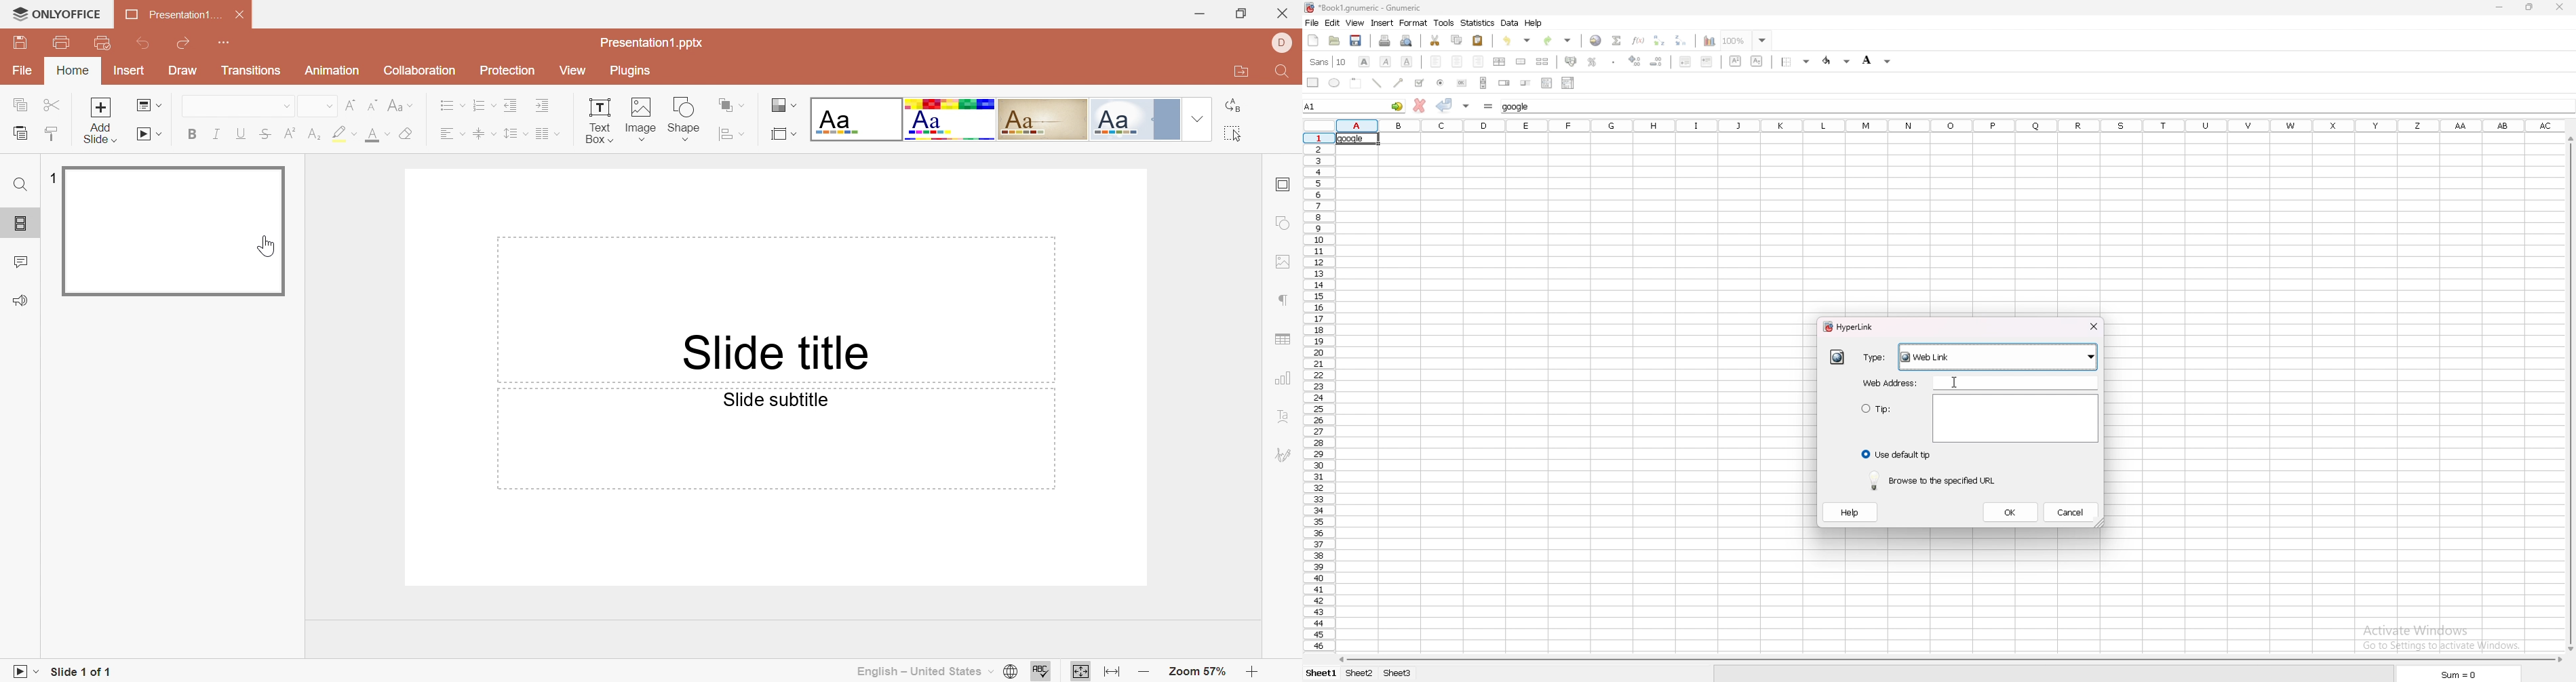 Image resolution: width=2576 pixels, height=700 pixels. I want to click on Find, so click(20, 185).